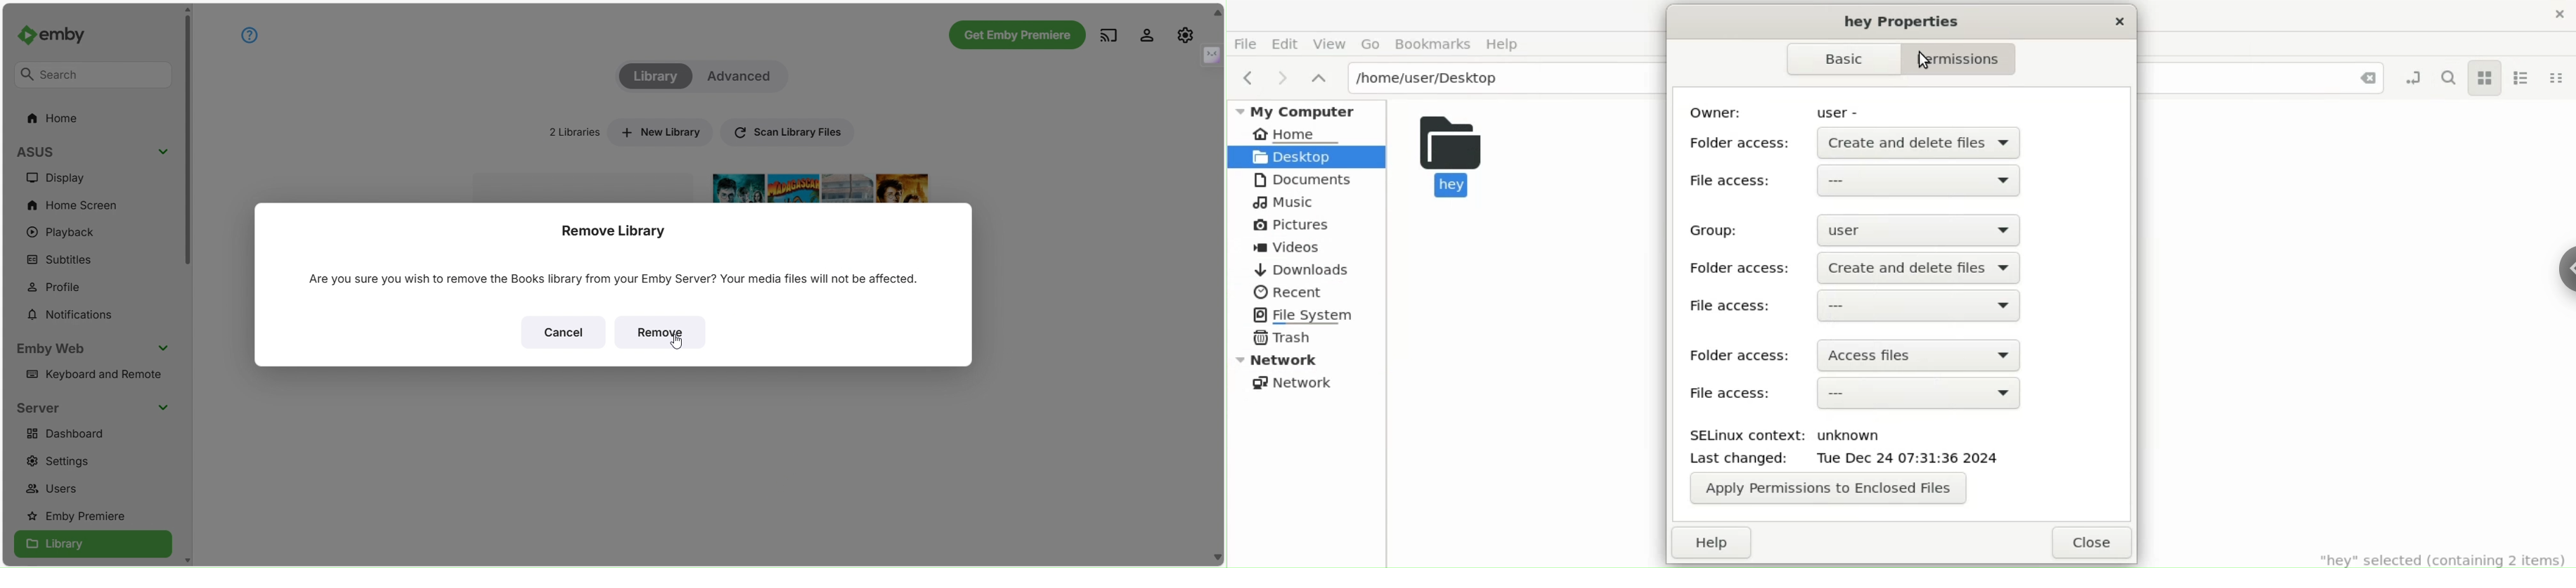  Describe the element at coordinates (1218, 13) in the screenshot. I see `collapse` at that location.